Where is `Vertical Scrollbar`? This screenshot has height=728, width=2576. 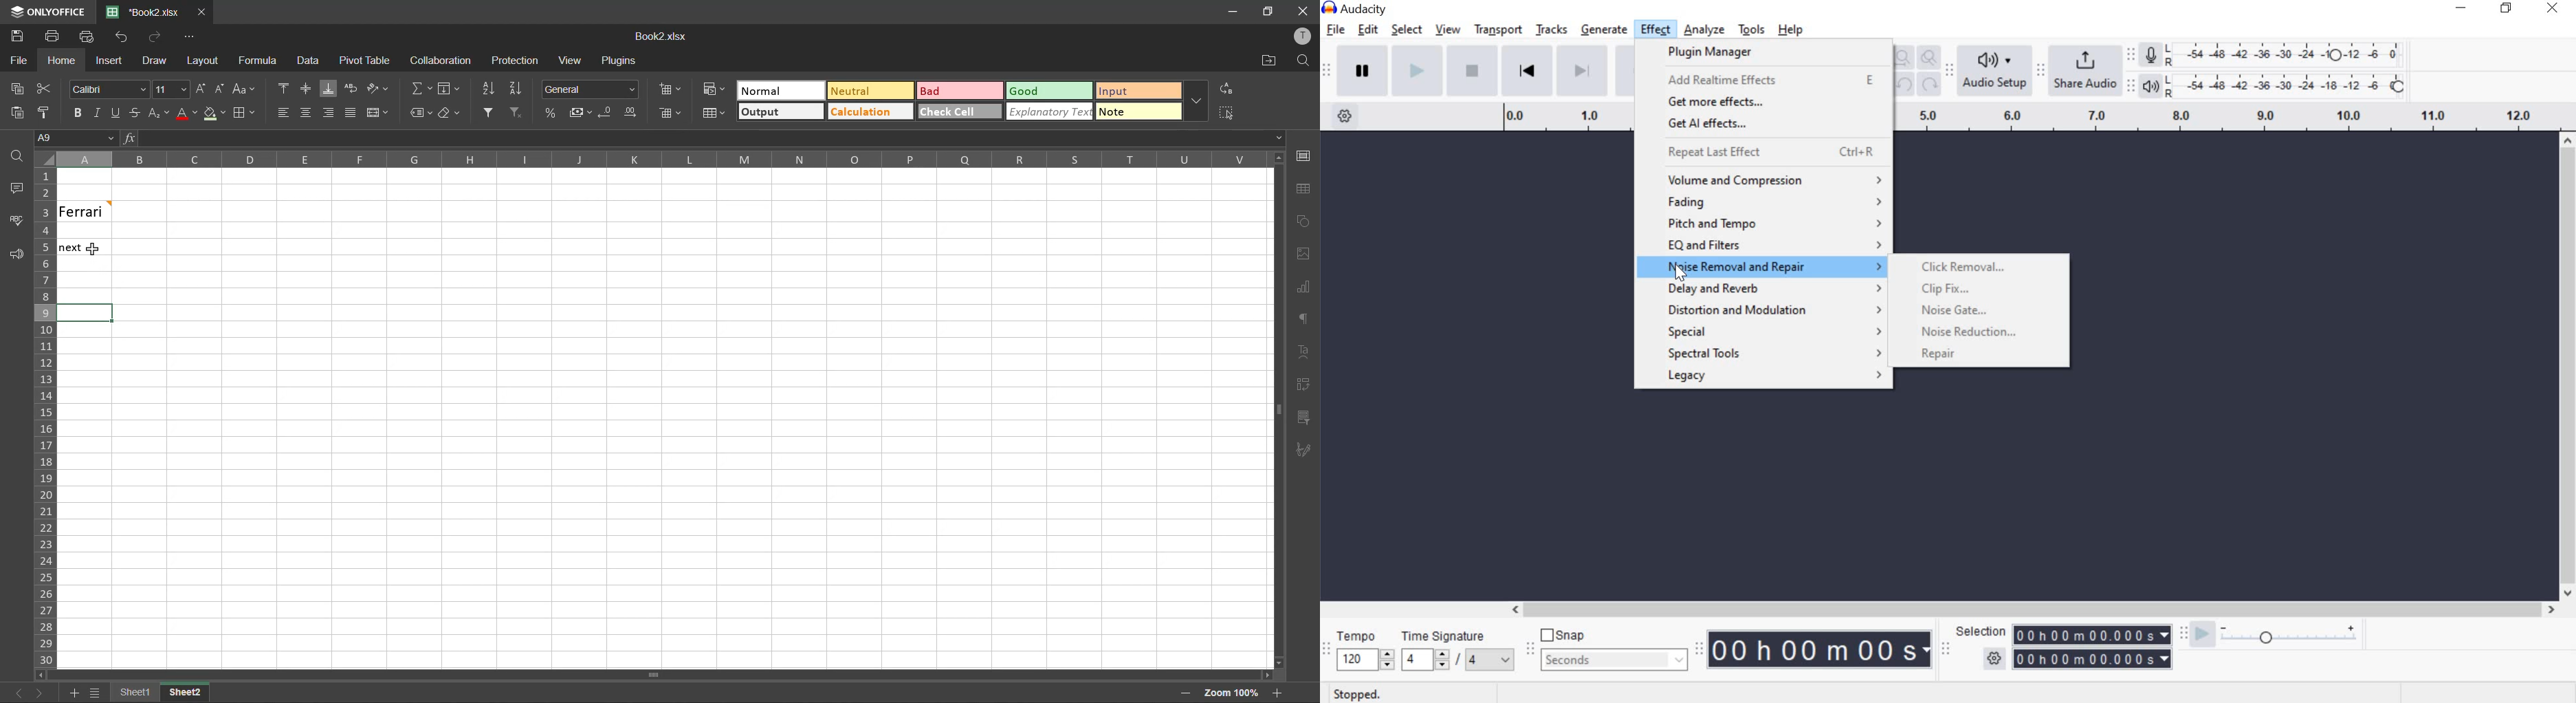 Vertical Scrollbar is located at coordinates (656, 676).